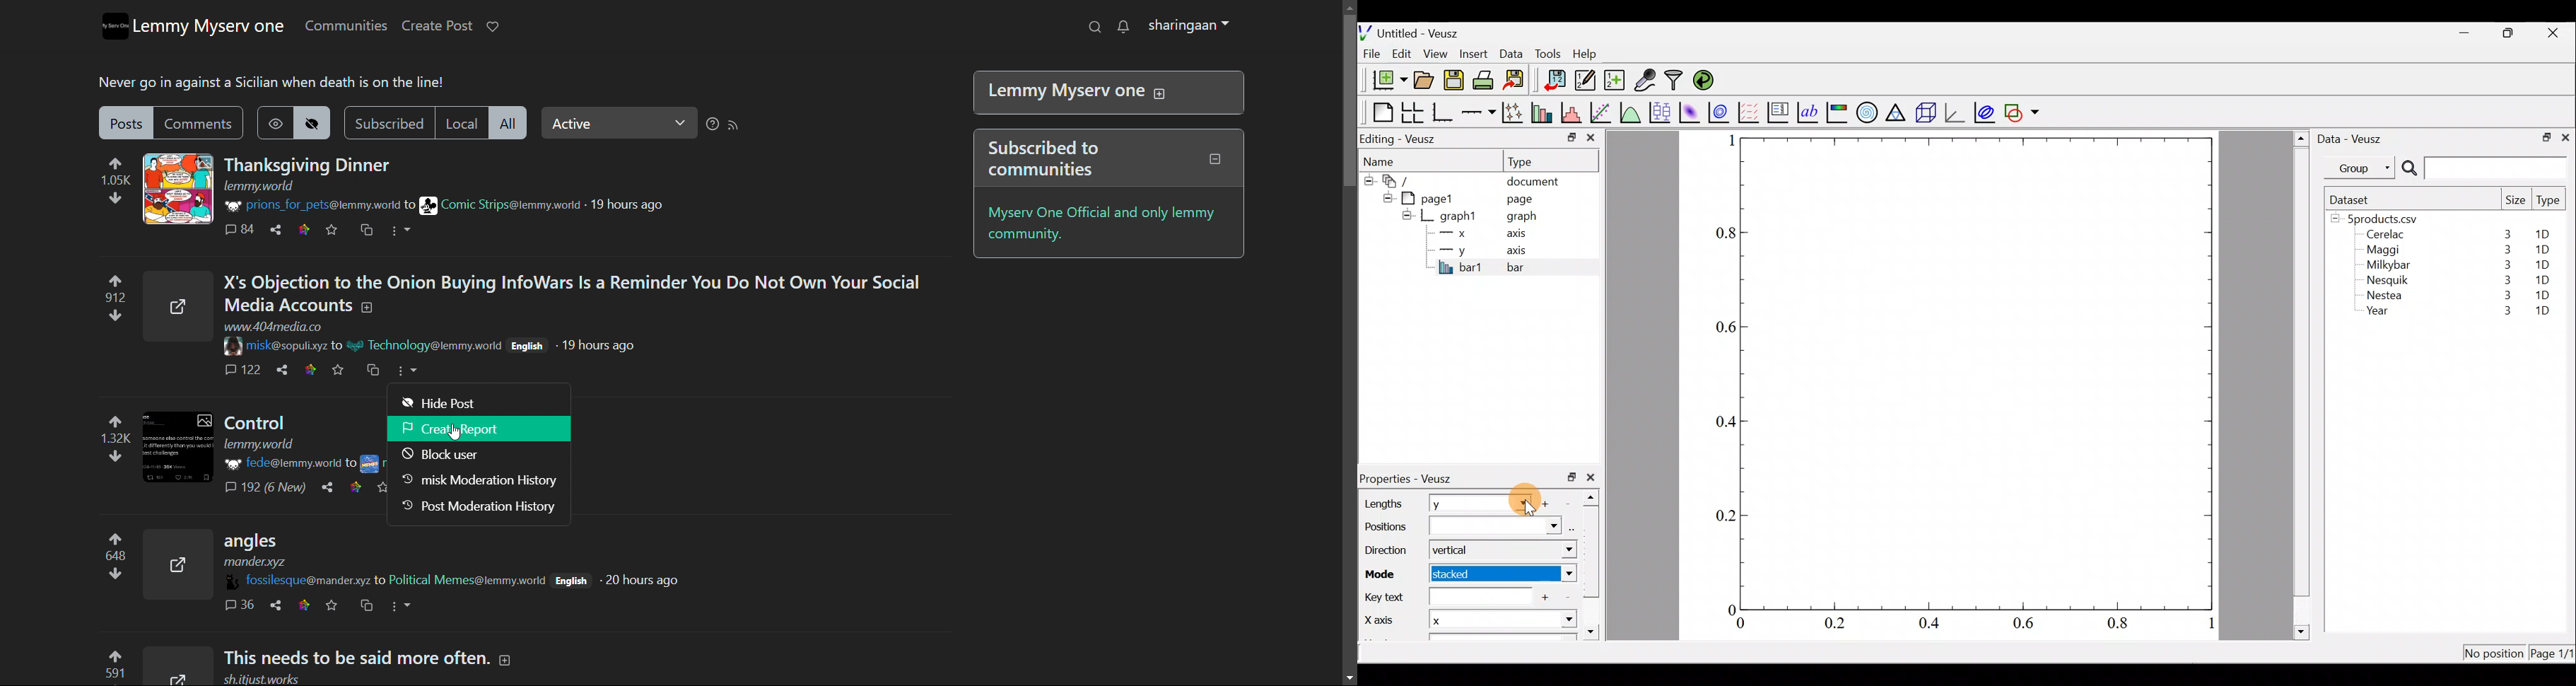 The image size is (2576, 700). What do you see at coordinates (1555, 625) in the screenshot?
I see `x-axis dropdown` at bounding box center [1555, 625].